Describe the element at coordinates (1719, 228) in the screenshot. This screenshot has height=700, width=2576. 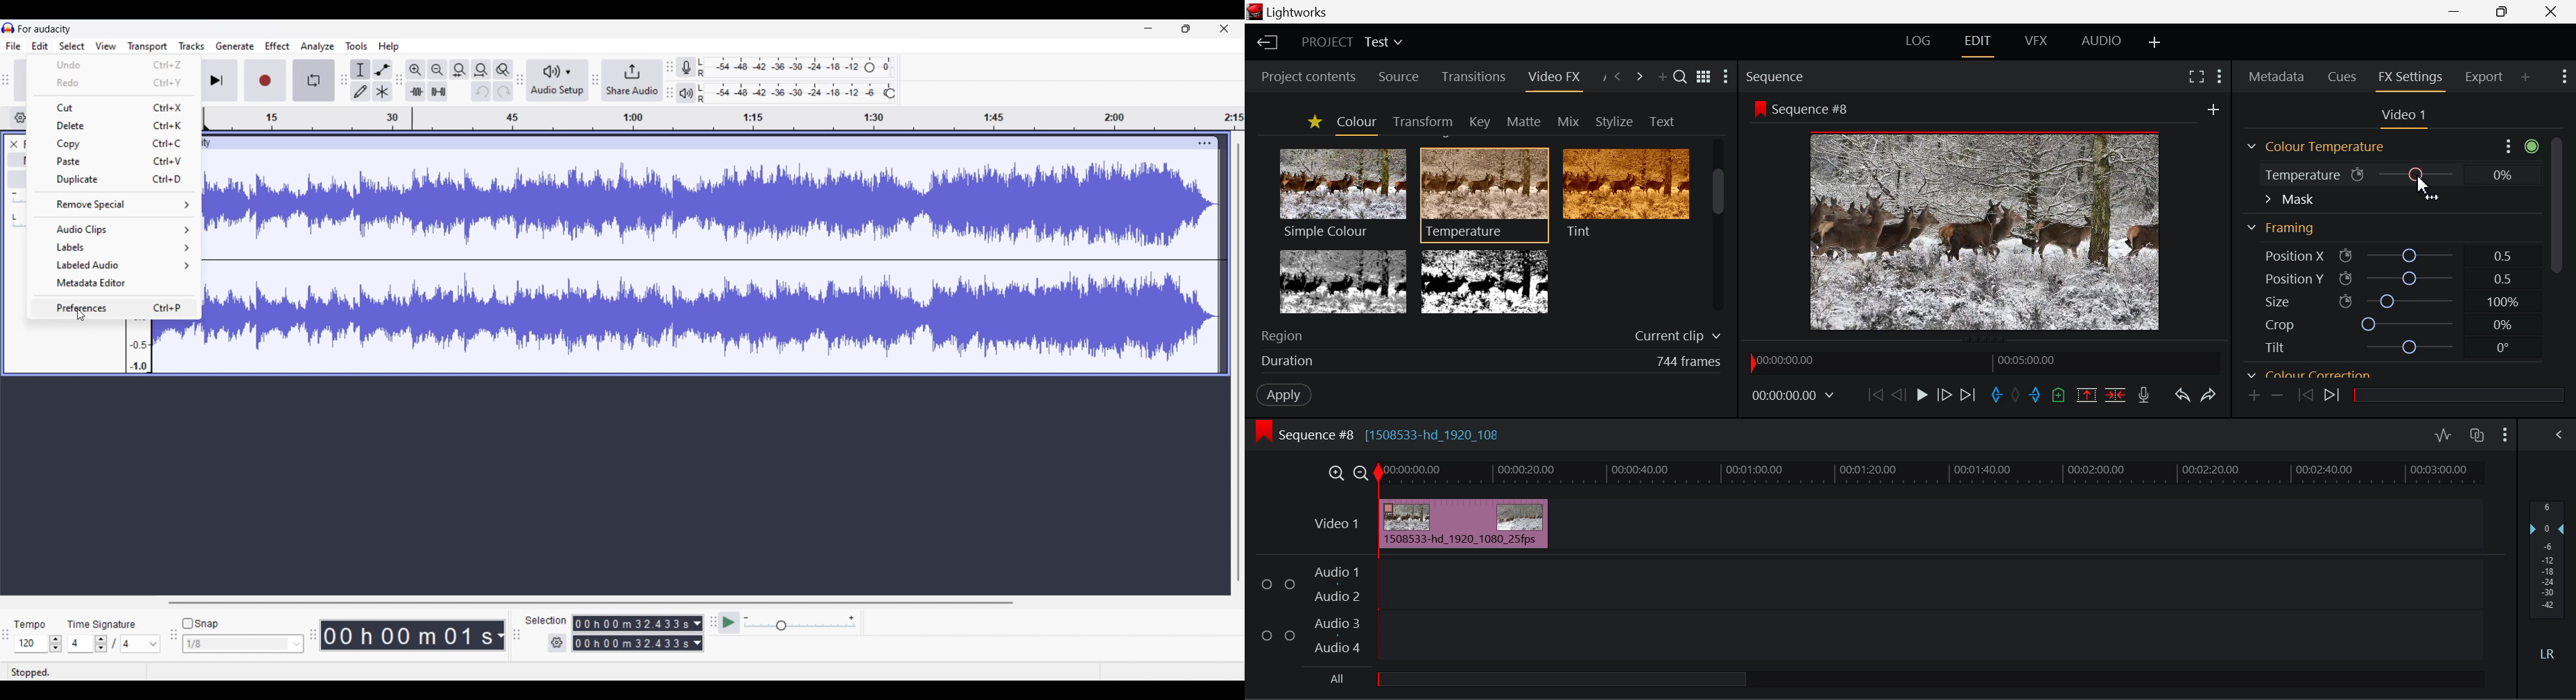
I see `Scroll Bar` at that location.